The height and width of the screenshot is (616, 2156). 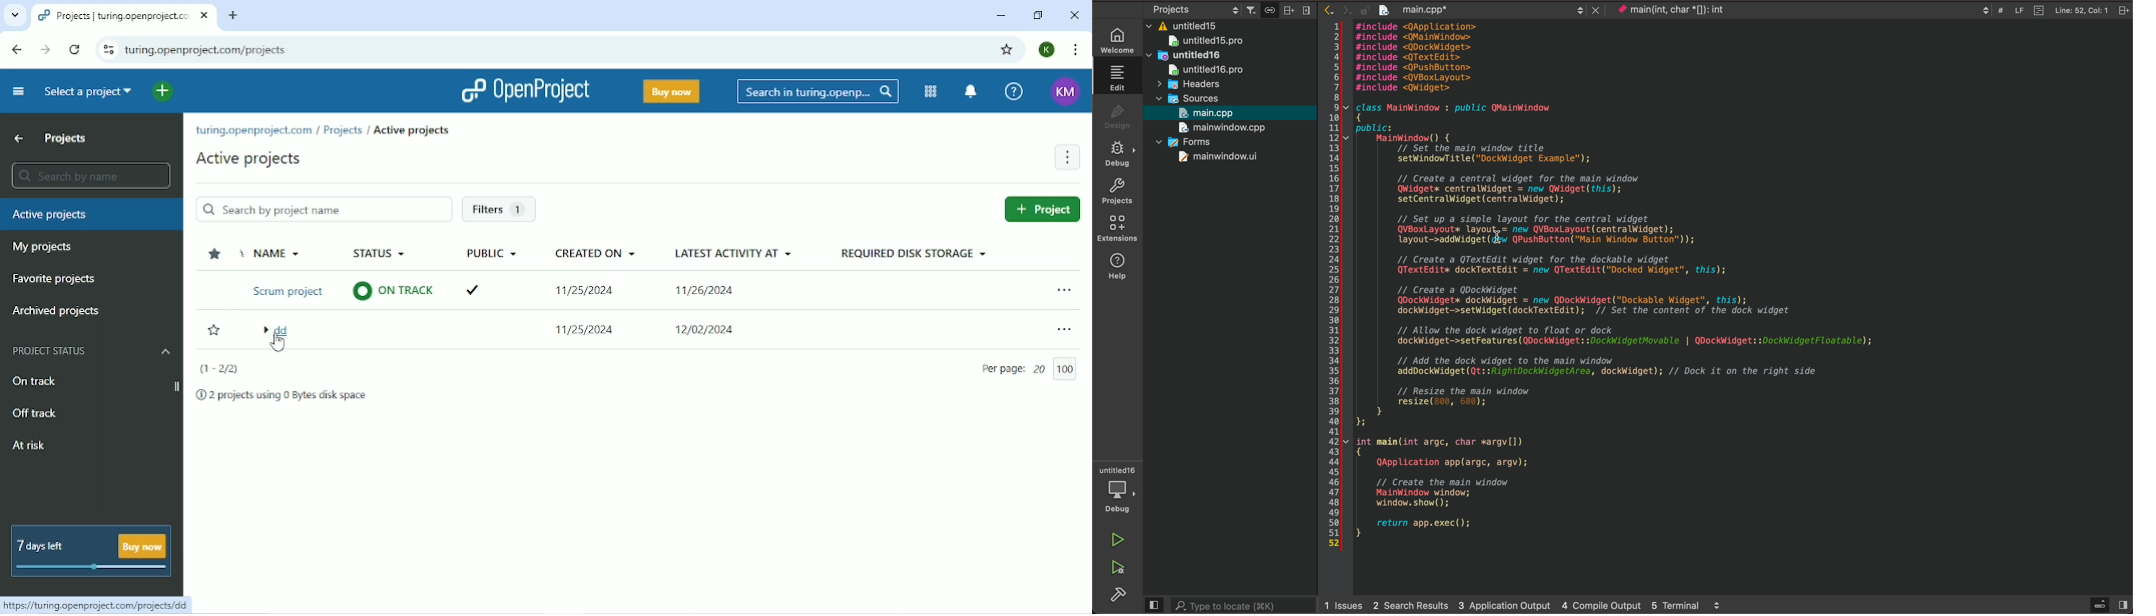 I want to click on turing.openproject.com, so click(x=252, y=132).